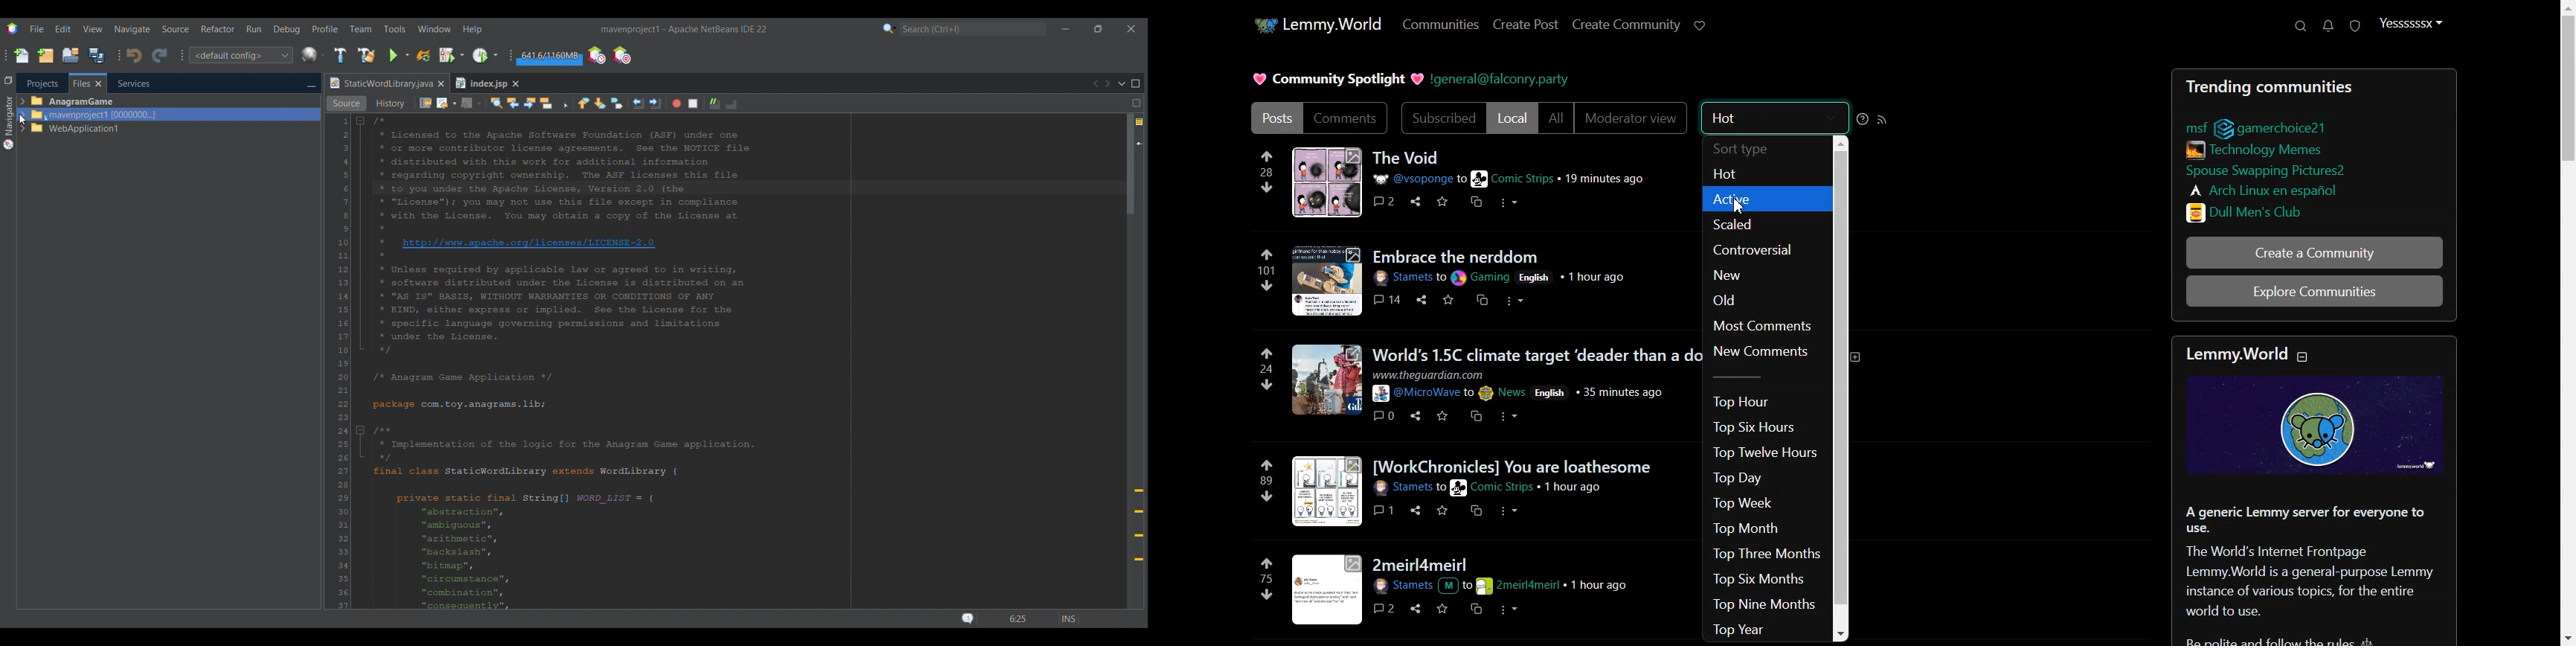  Describe the element at coordinates (8, 123) in the screenshot. I see `Navigator menu` at that location.